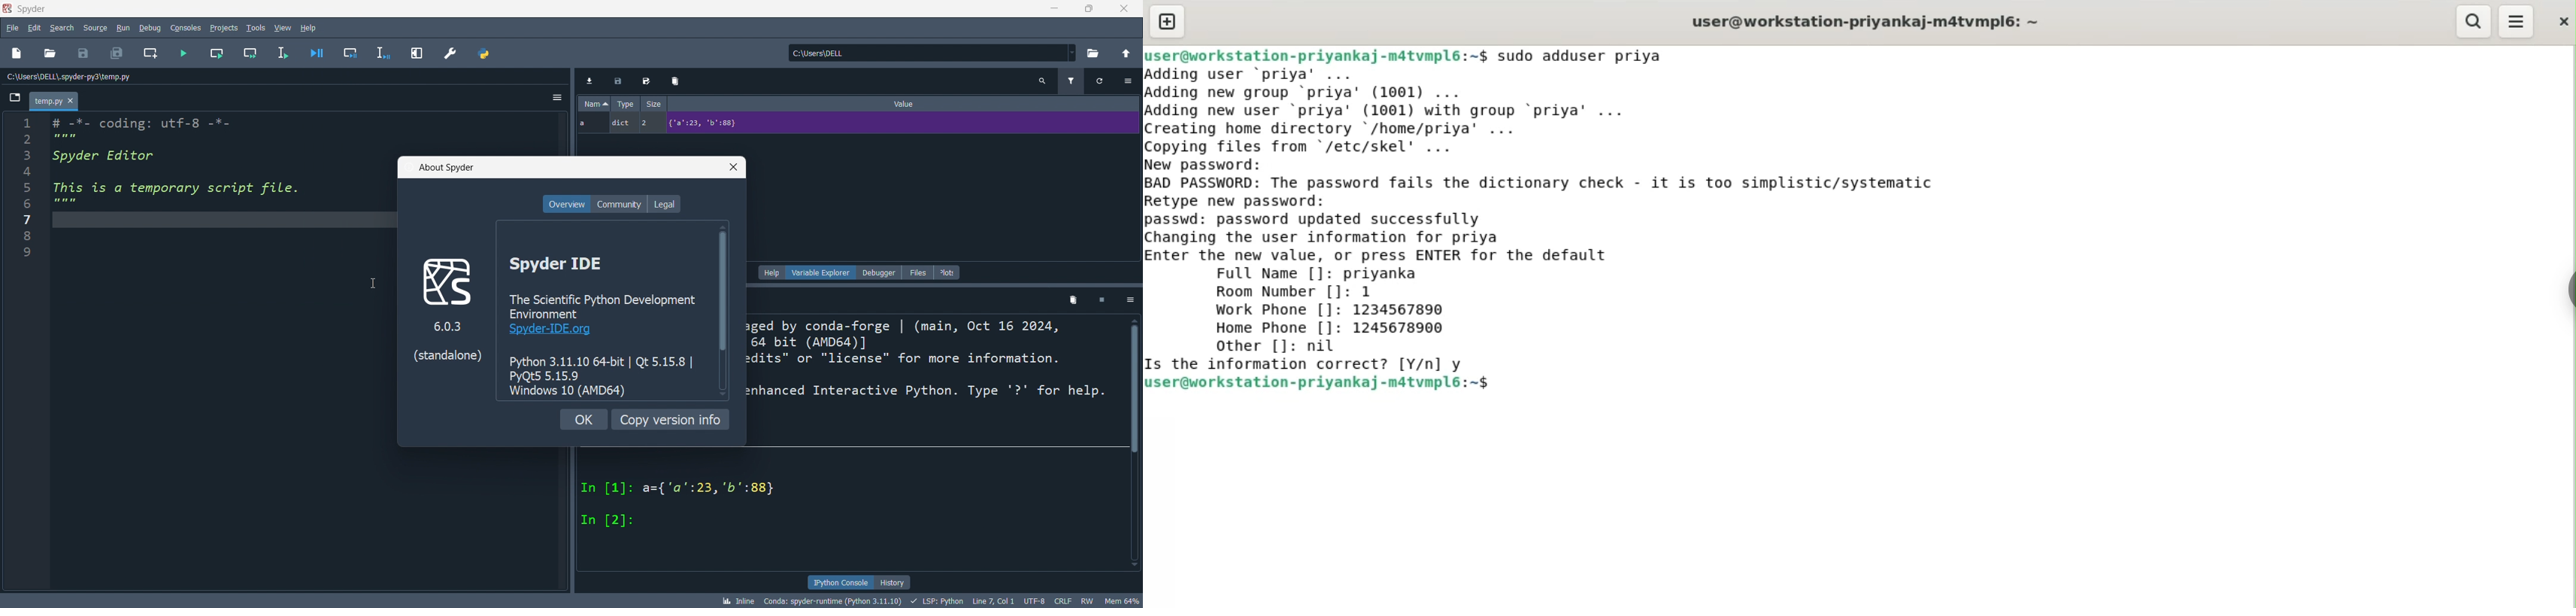 This screenshot has width=2576, height=616. Describe the element at coordinates (1095, 52) in the screenshot. I see `open directory` at that location.